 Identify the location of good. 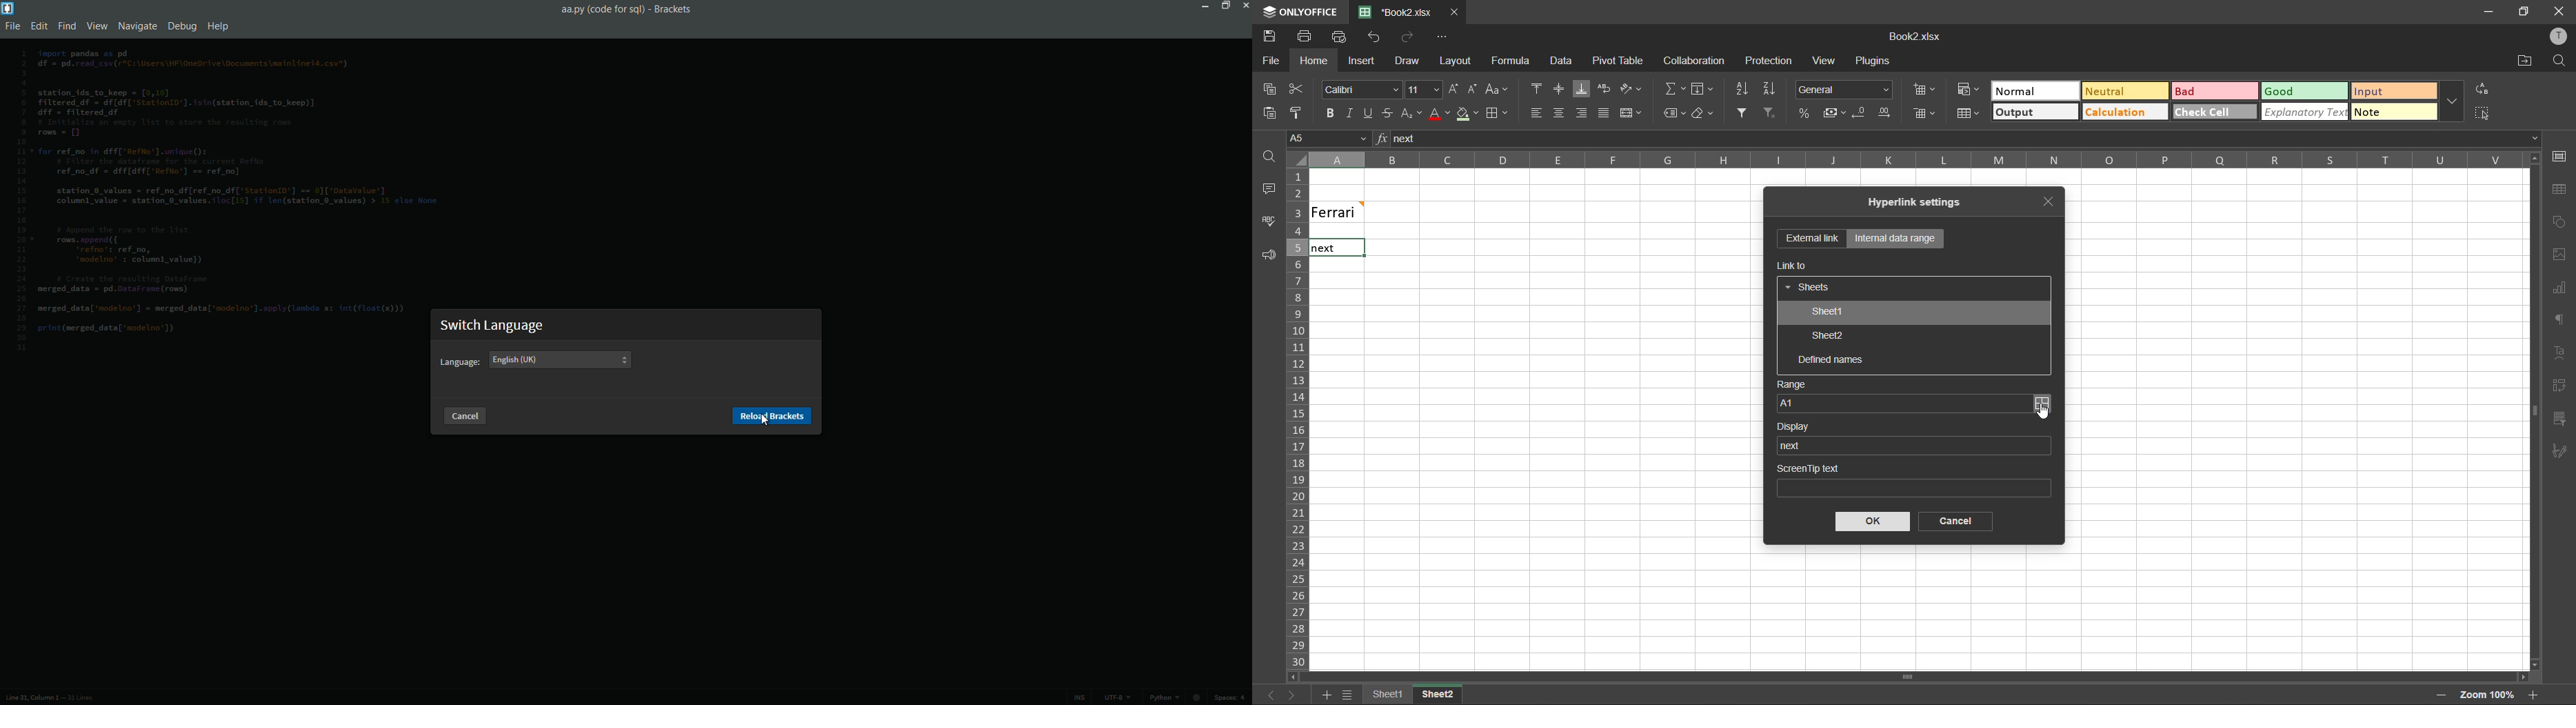
(2303, 90).